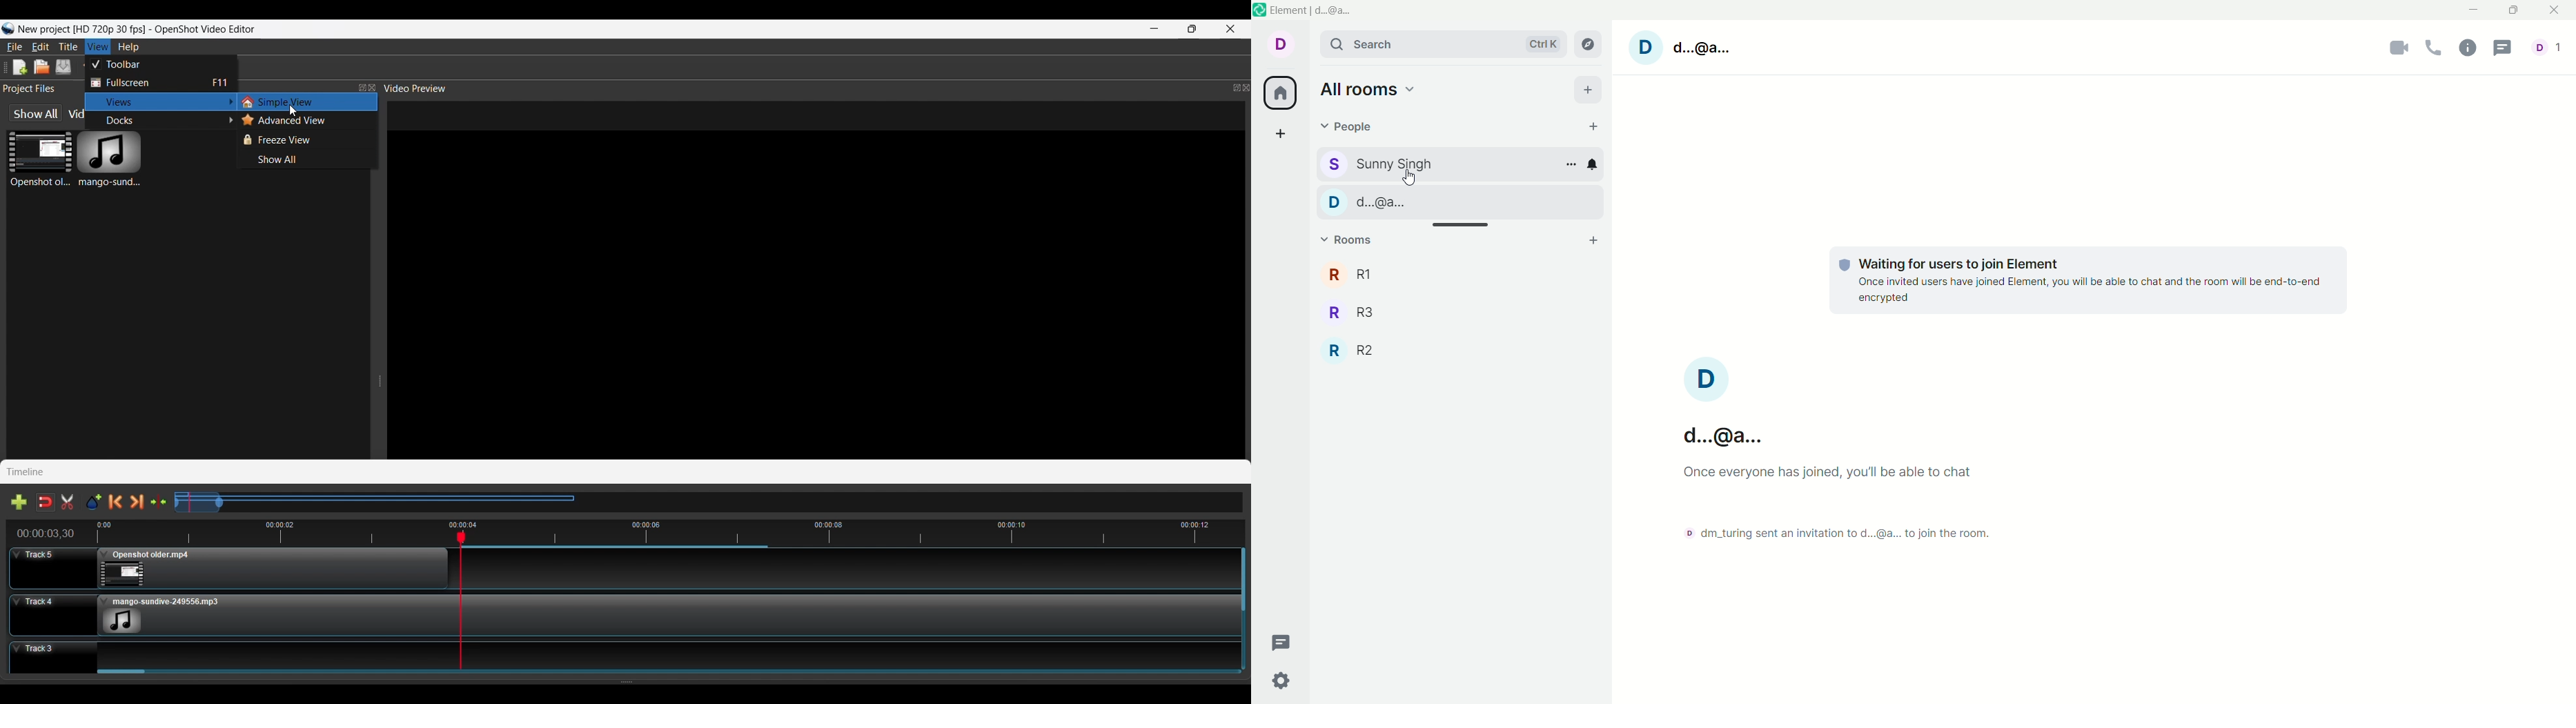 The image size is (2576, 728). I want to click on maximize, so click(2512, 11).